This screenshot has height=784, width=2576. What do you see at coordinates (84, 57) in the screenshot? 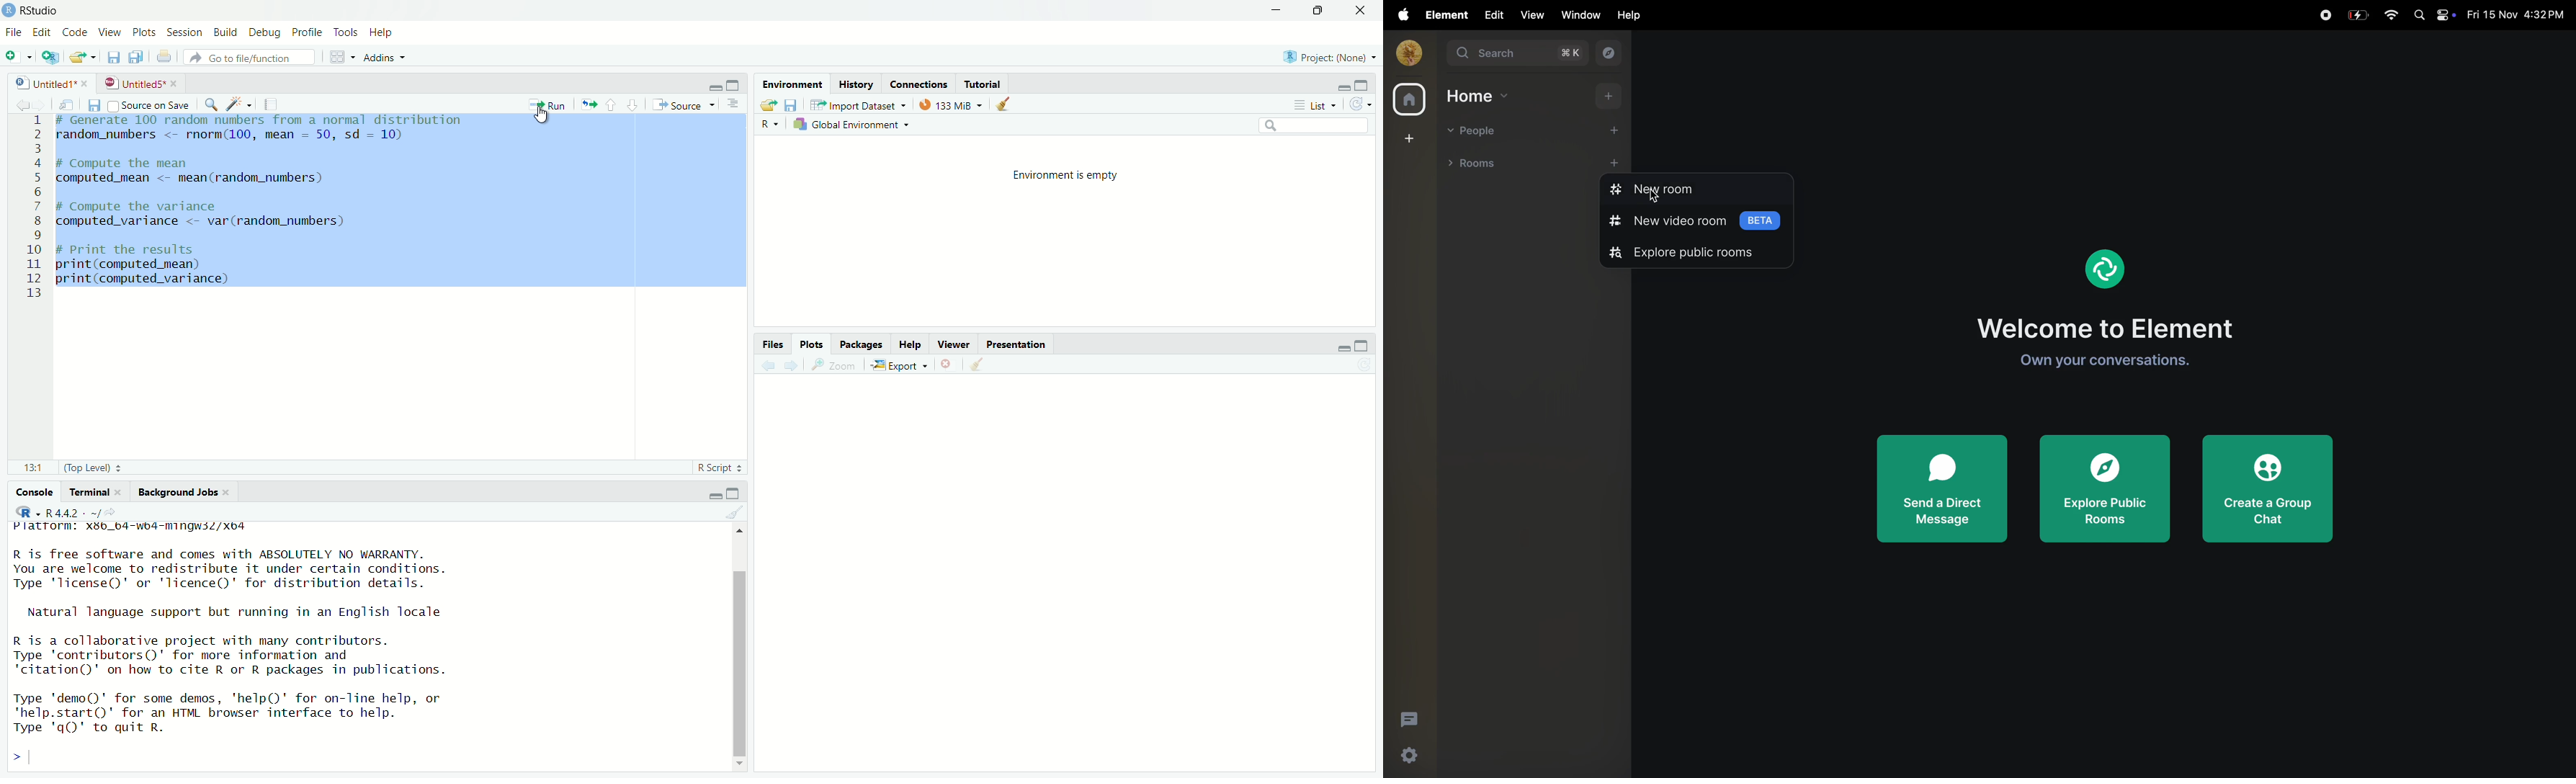
I see `open an existing file` at bounding box center [84, 57].